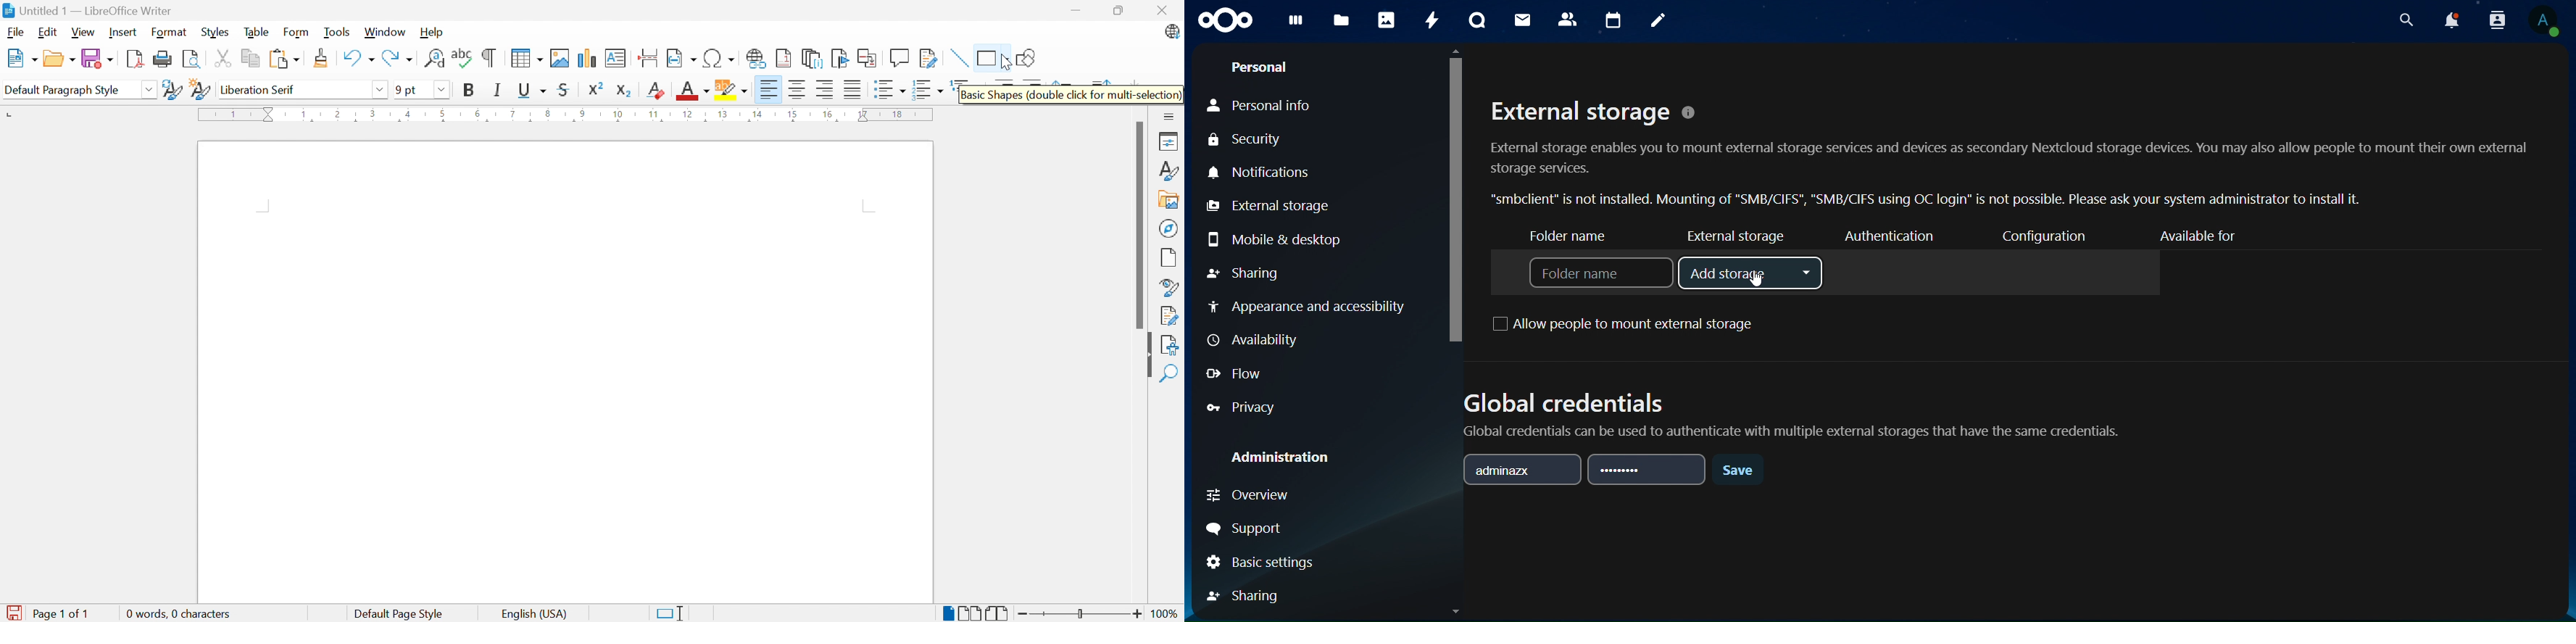 Image resolution: width=2576 pixels, height=644 pixels. Describe the element at coordinates (1248, 595) in the screenshot. I see `sharing` at that location.